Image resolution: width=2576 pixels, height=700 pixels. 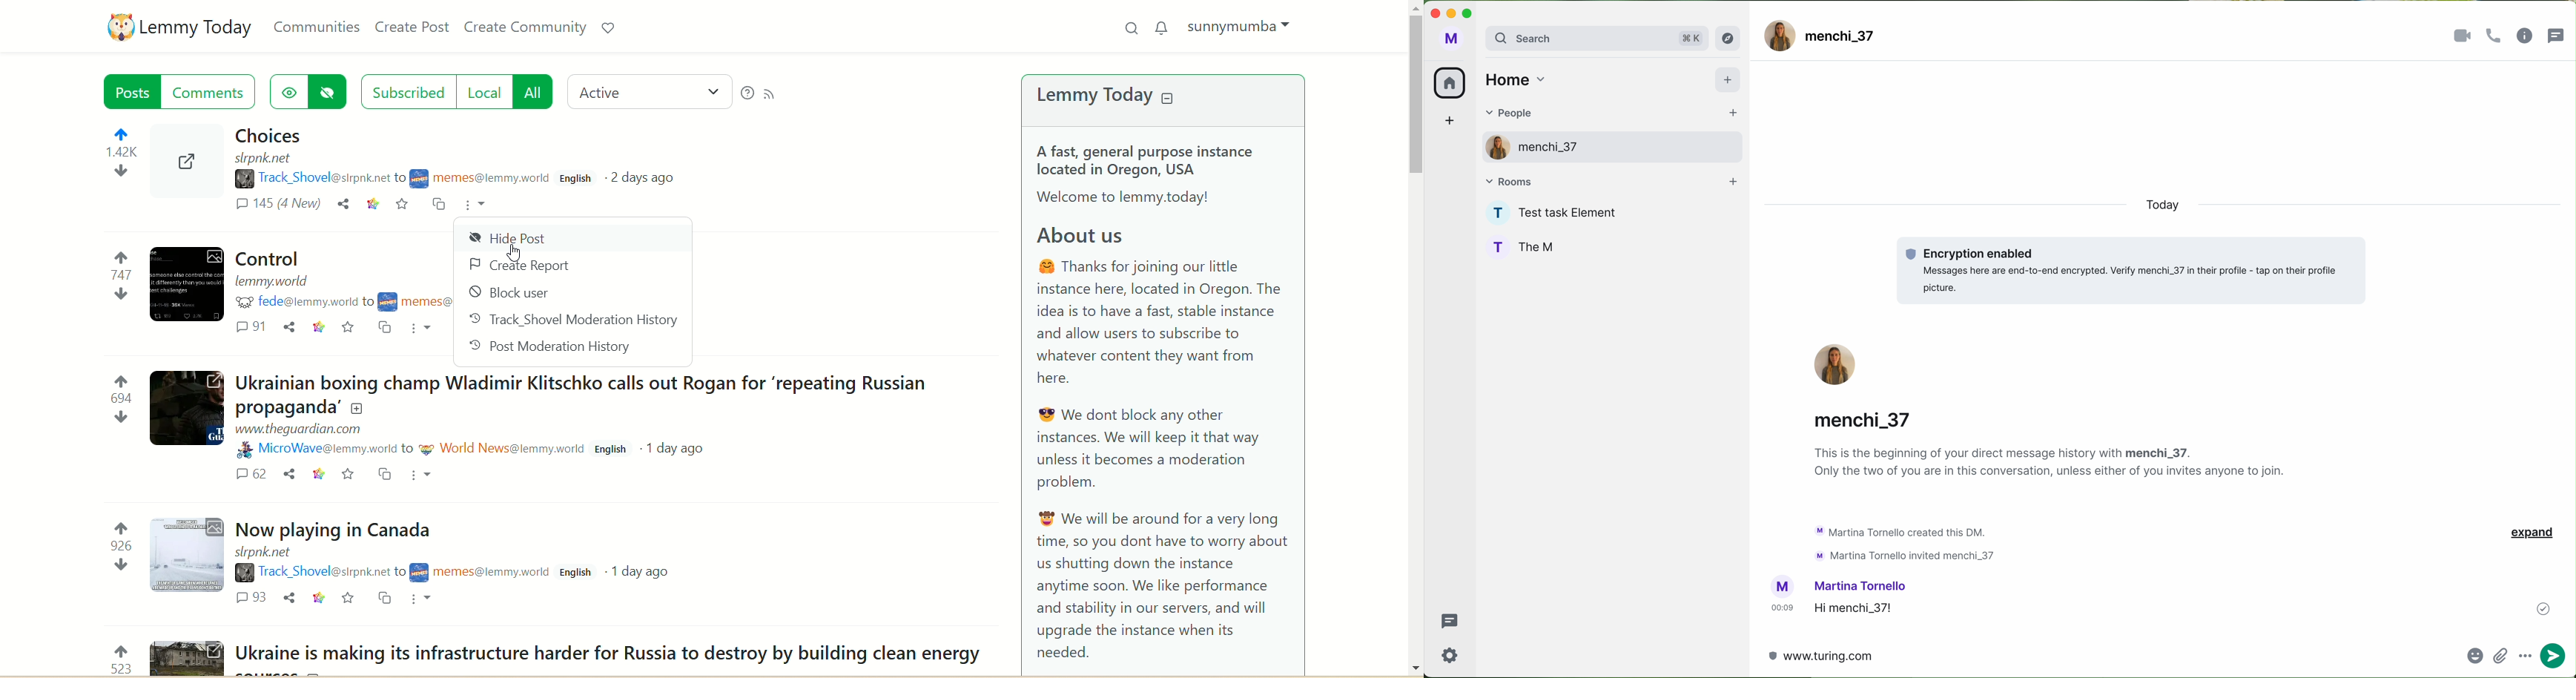 What do you see at coordinates (2526, 36) in the screenshot?
I see `information` at bounding box center [2526, 36].